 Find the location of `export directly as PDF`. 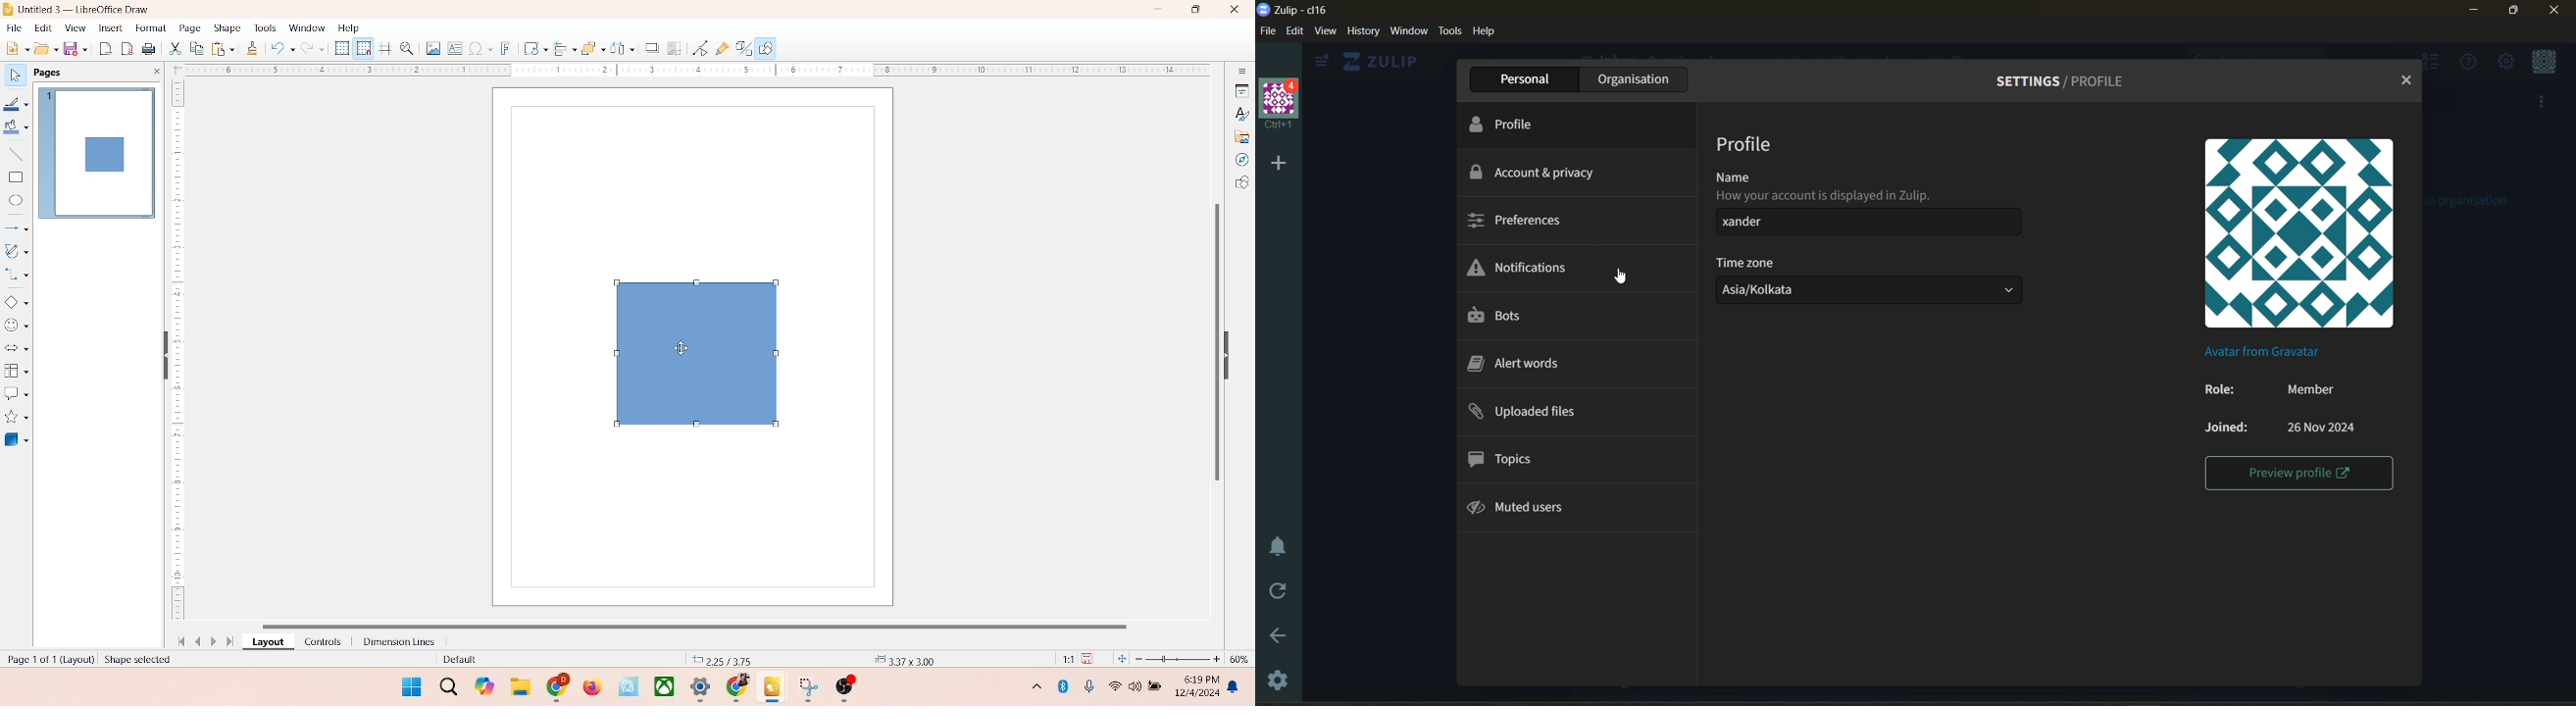

export directly as PDF is located at coordinates (128, 48).